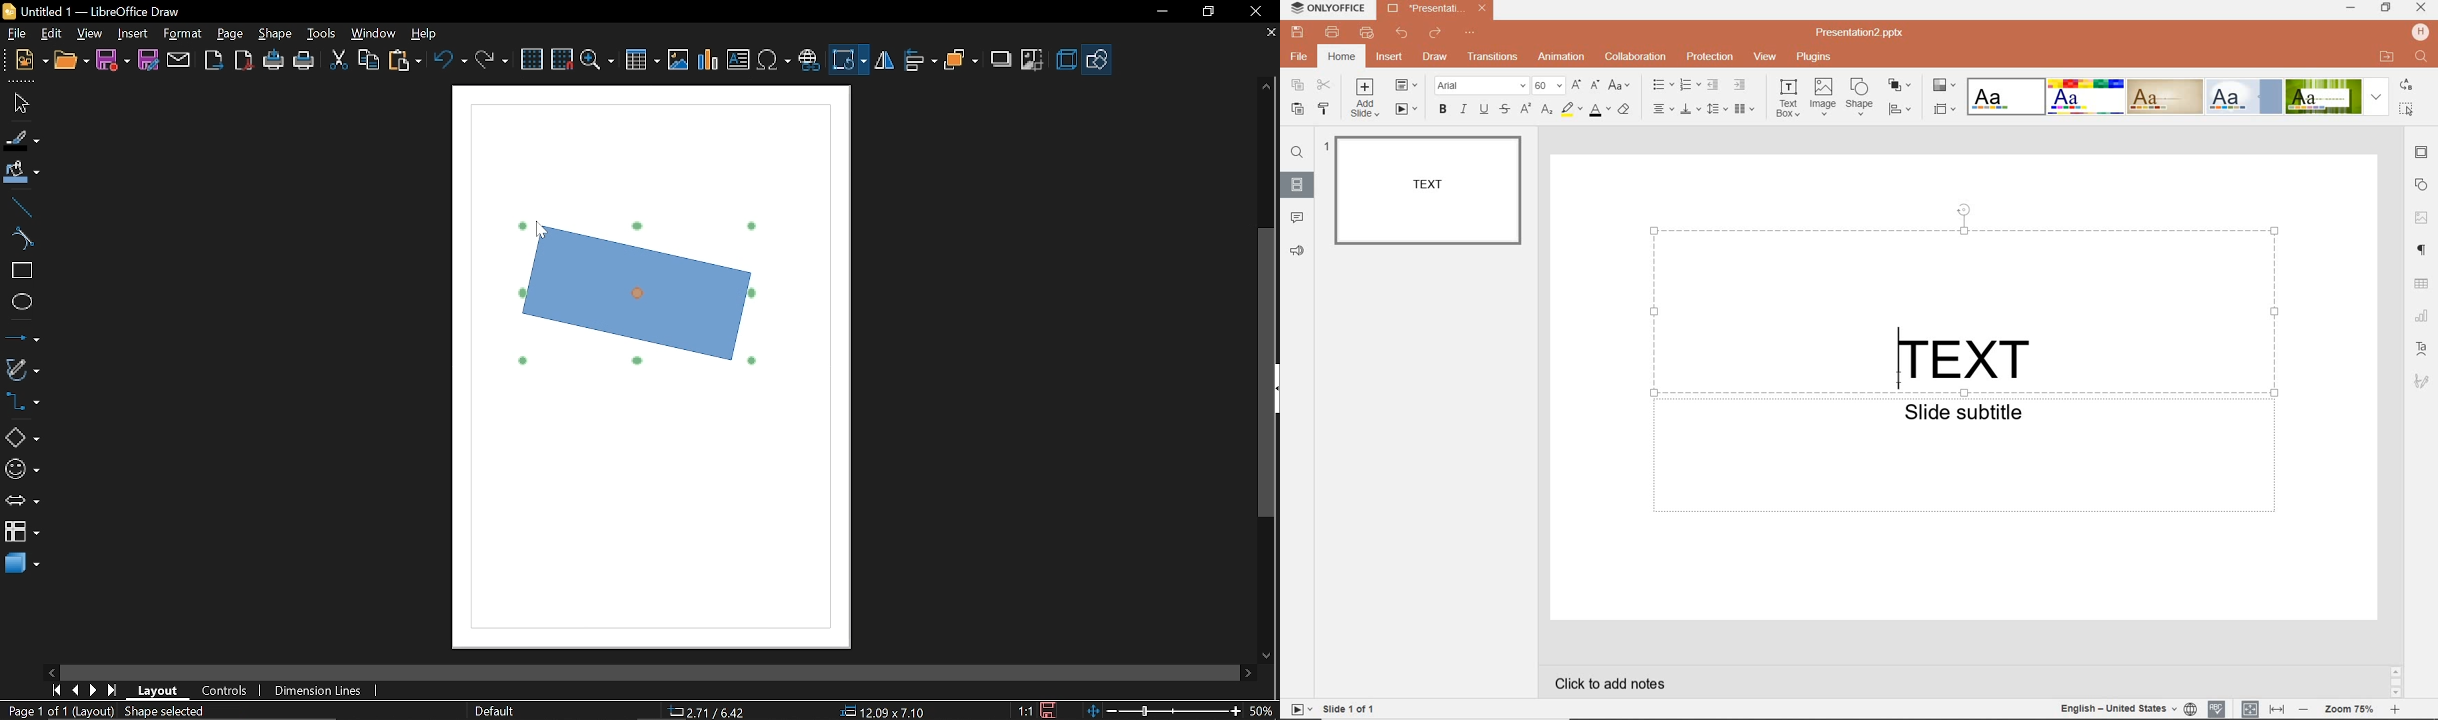 Image resolution: width=2464 pixels, height=728 pixels. Describe the element at coordinates (2423, 314) in the screenshot. I see `CHART SETTINGS` at that location.